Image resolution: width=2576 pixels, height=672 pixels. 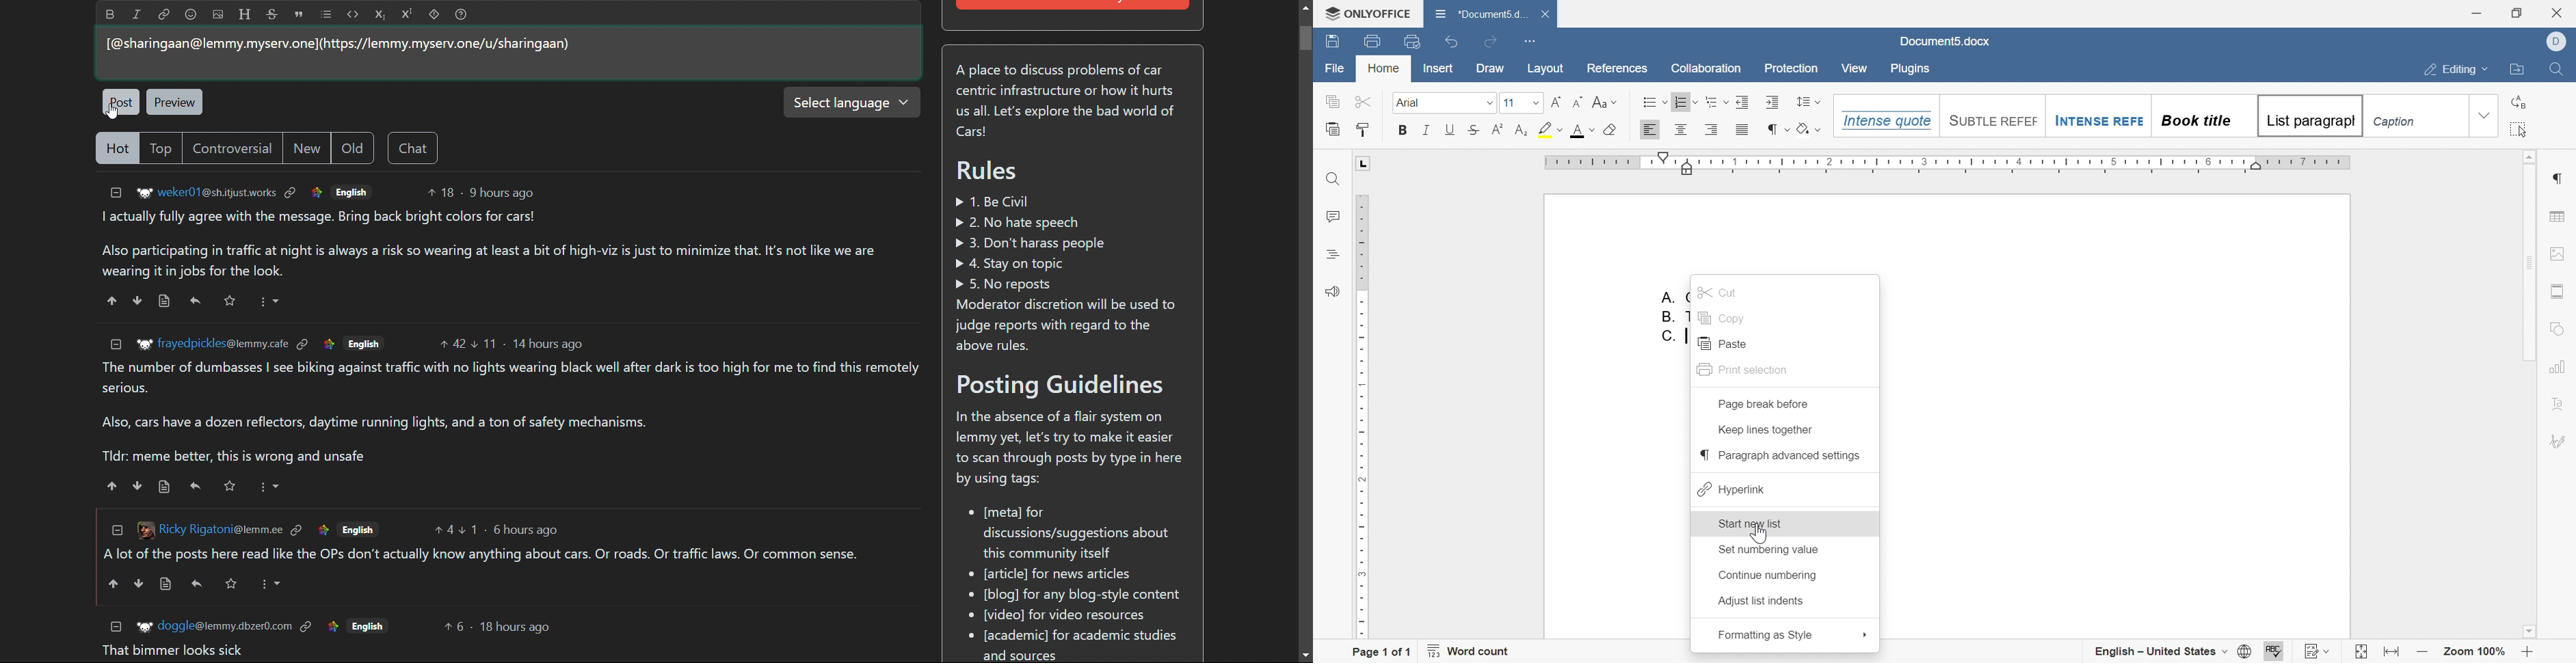 I want to click on upvotes 6, so click(x=455, y=626).